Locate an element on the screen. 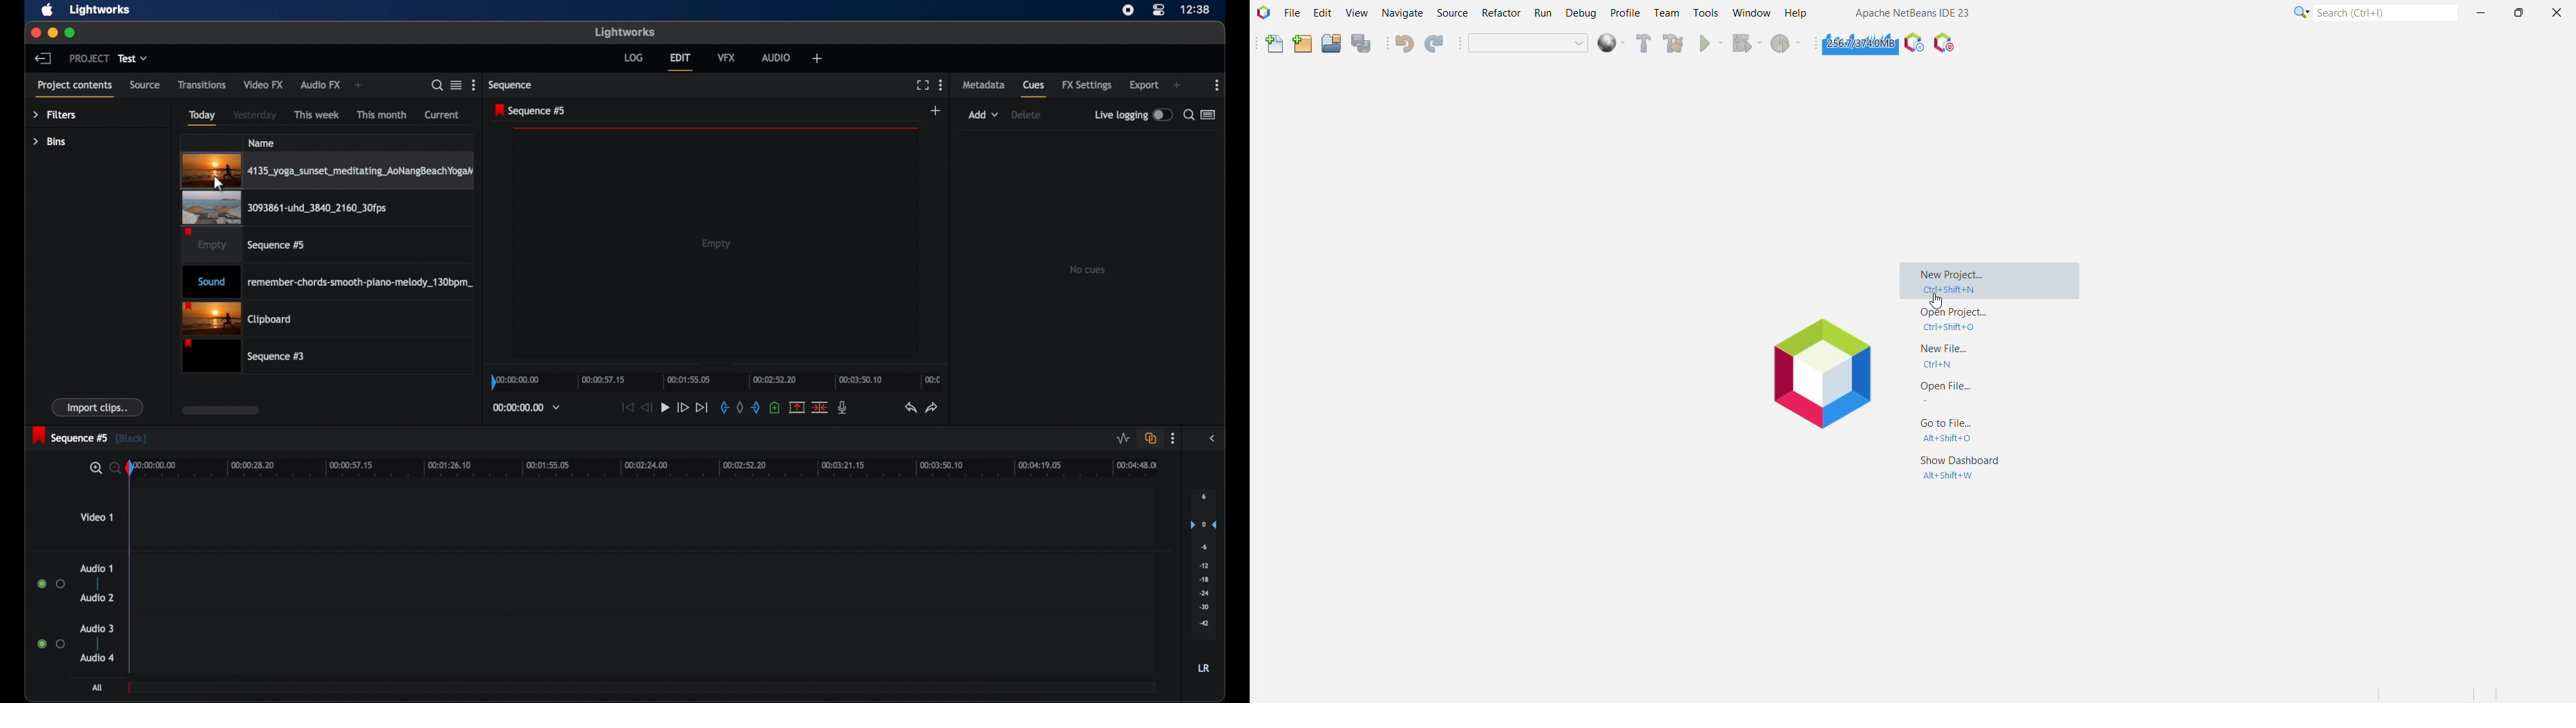 The image size is (2576, 728). video clip is located at coordinates (284, 208).